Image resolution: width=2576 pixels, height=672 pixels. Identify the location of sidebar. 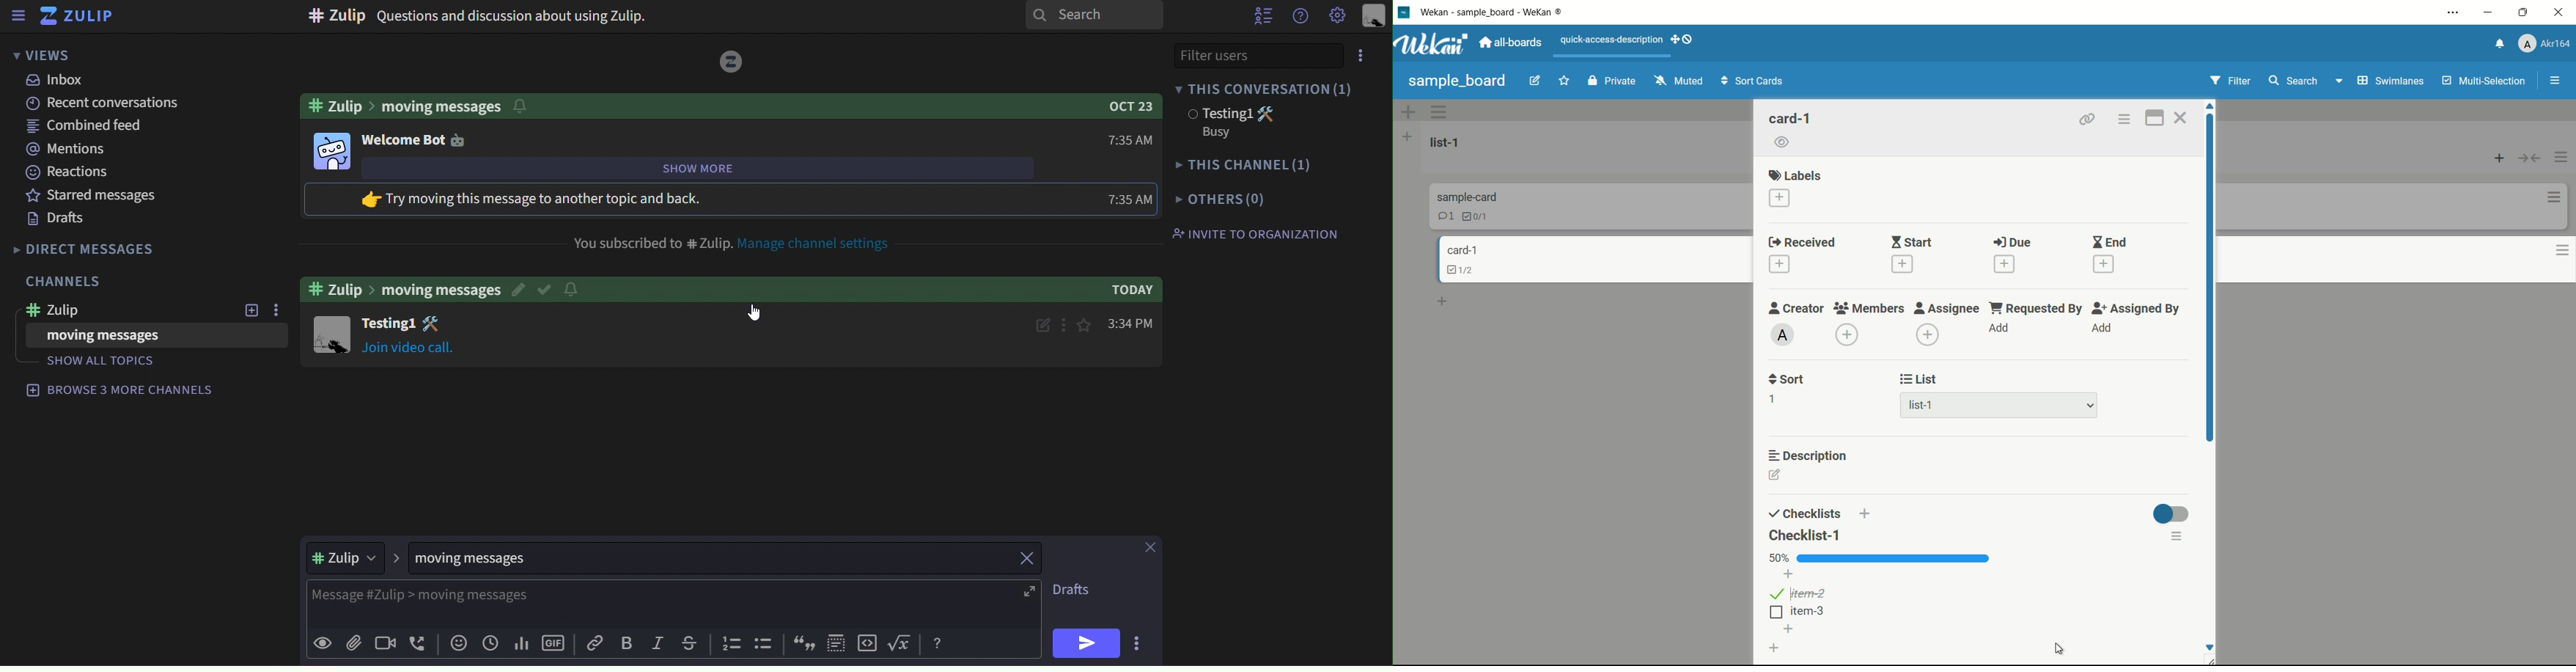
(18, 16).